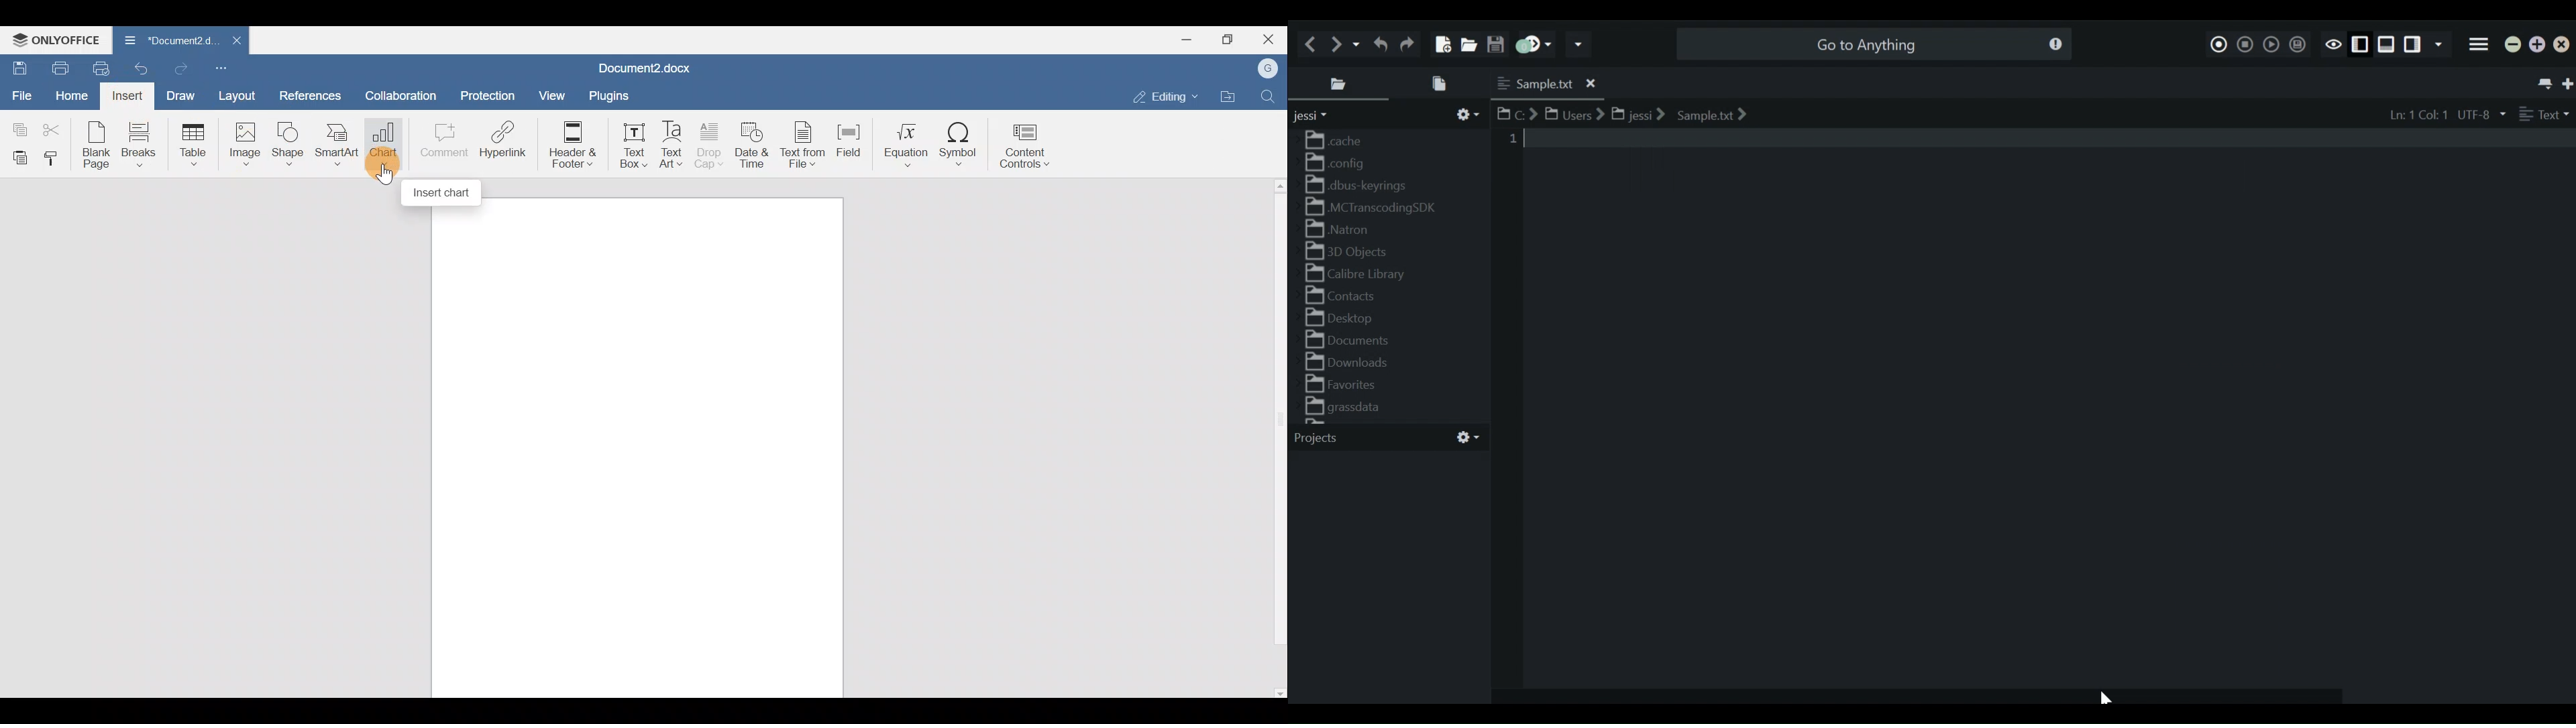  What do you see at coordinates (1379, 277) in the screenshot?
I see `Folders` at bounding box center [1379, 277].